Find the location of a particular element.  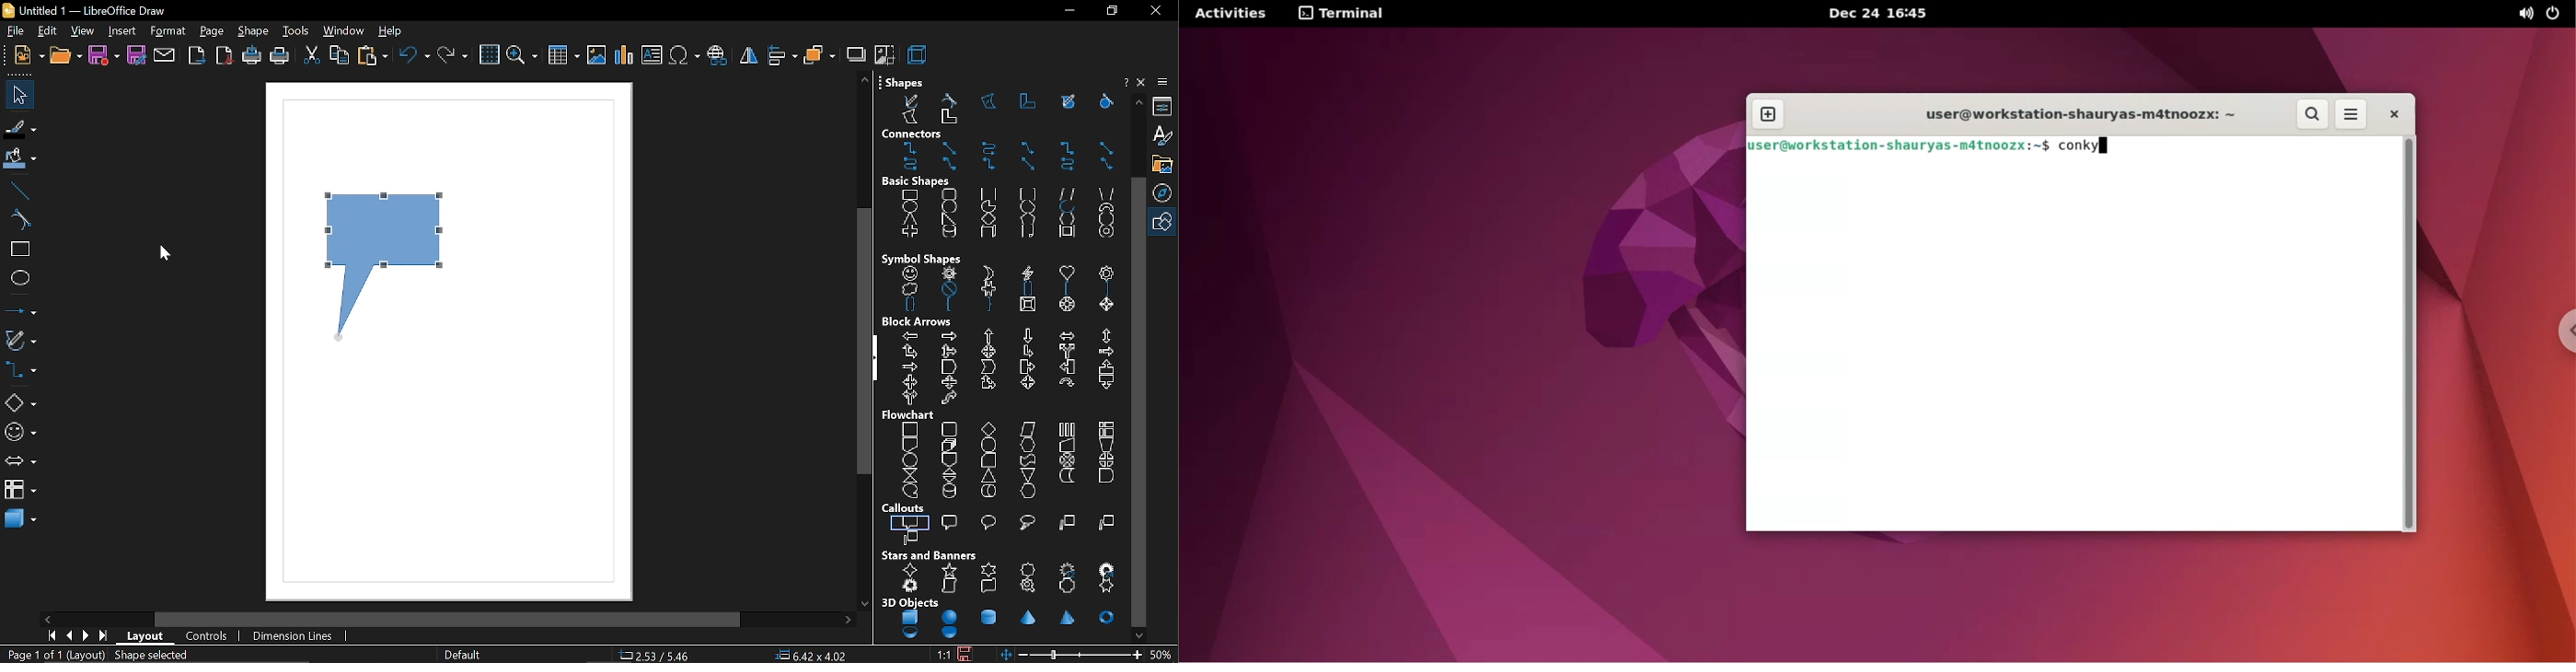

insert chart is located at coordinates (622, 55).